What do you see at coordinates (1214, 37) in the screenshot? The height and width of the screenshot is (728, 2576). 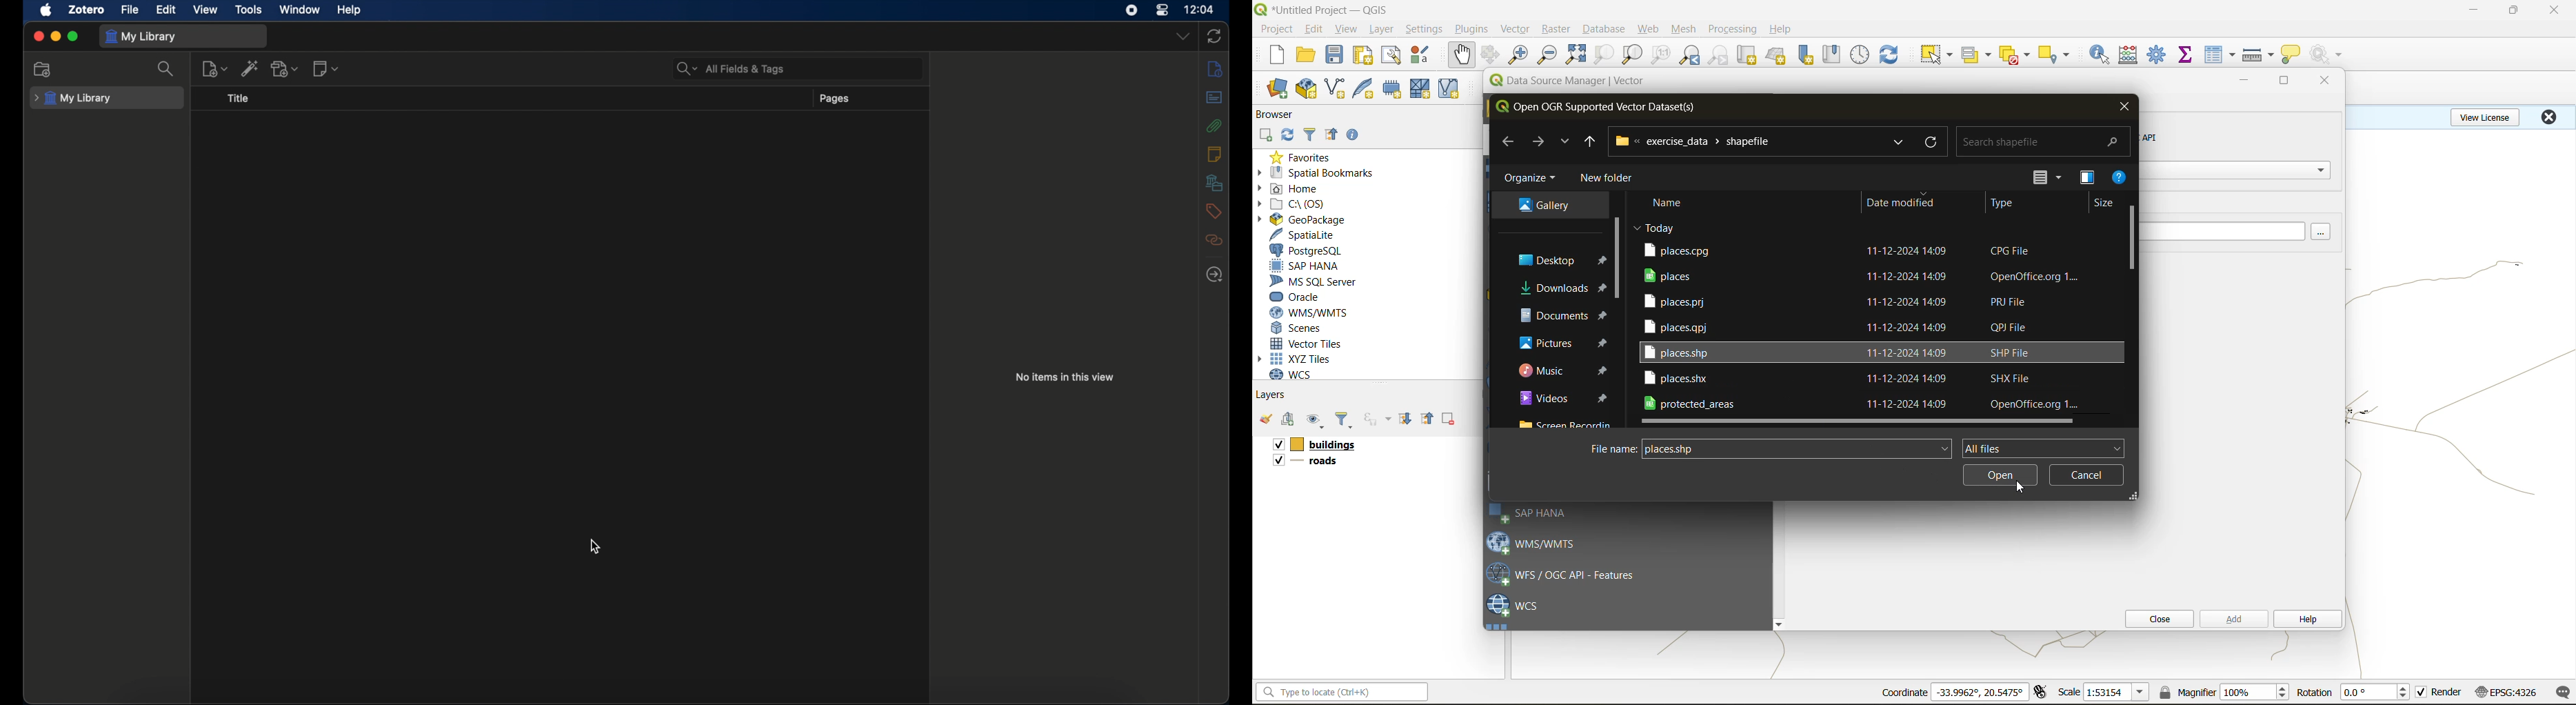 I see `sync` at bounding box center [1214, 37].